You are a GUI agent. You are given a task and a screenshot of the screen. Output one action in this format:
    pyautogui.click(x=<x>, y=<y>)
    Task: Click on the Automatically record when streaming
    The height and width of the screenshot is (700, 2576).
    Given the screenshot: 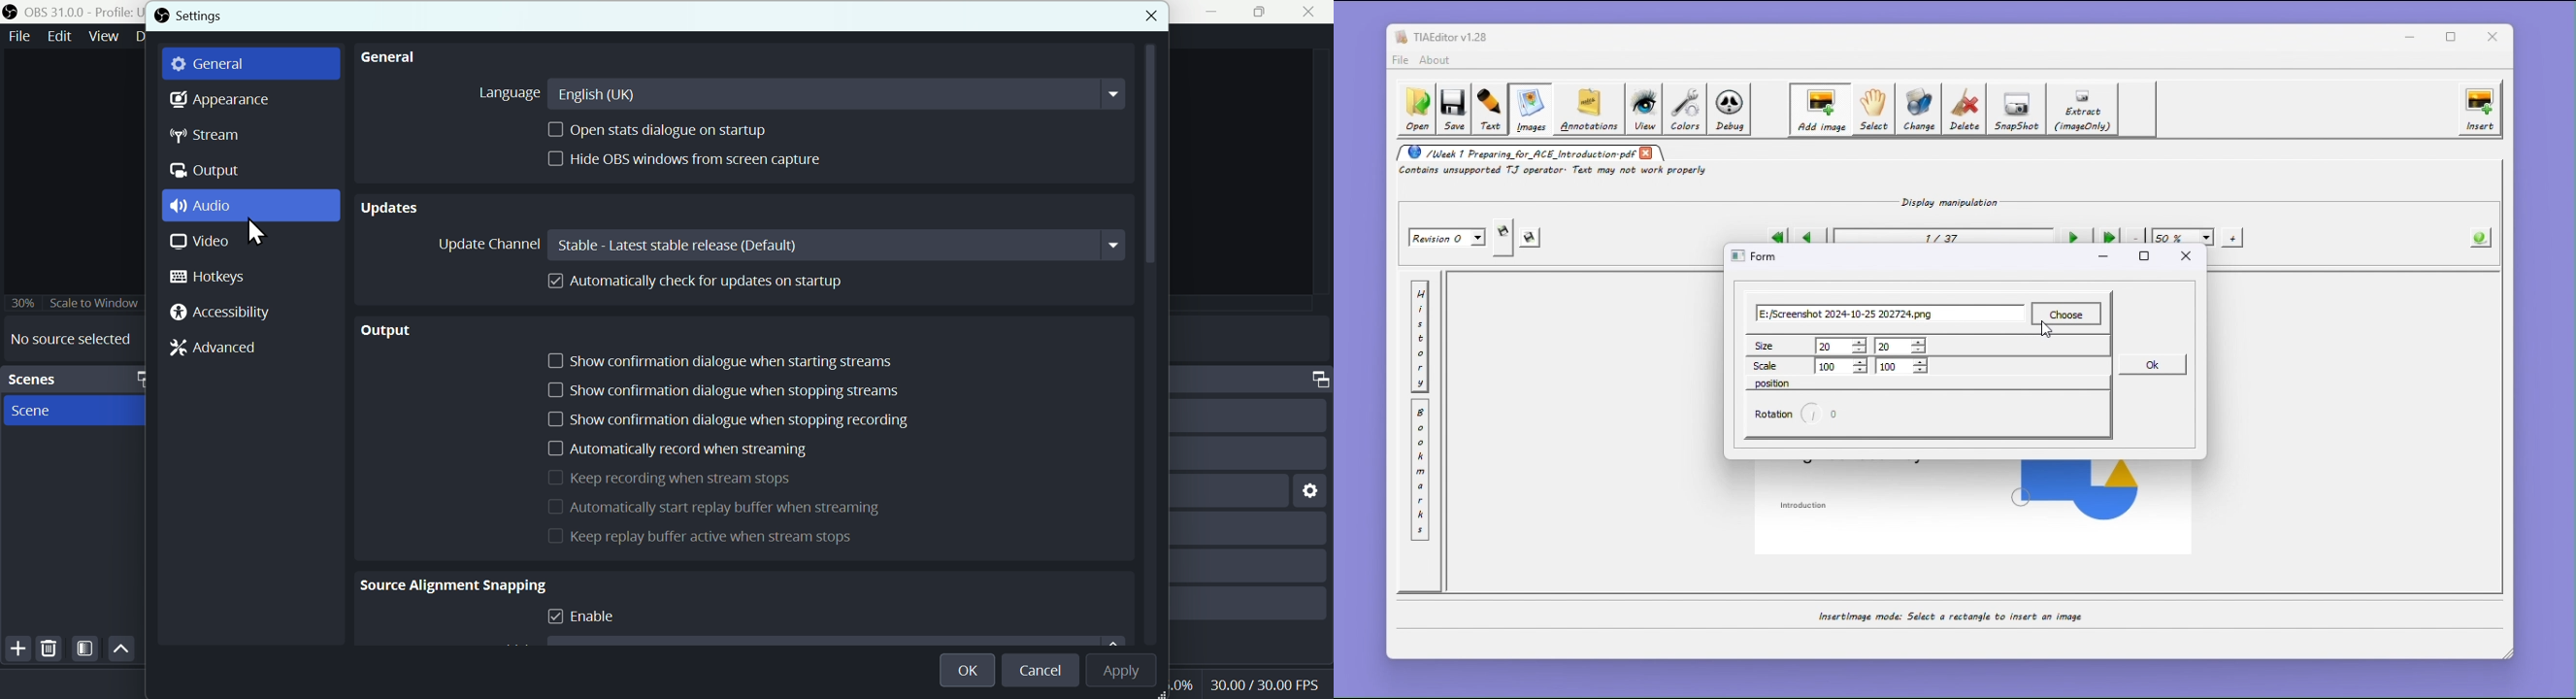 What is the action you would take?
    pyautogui.click(x=679, y=451)
    